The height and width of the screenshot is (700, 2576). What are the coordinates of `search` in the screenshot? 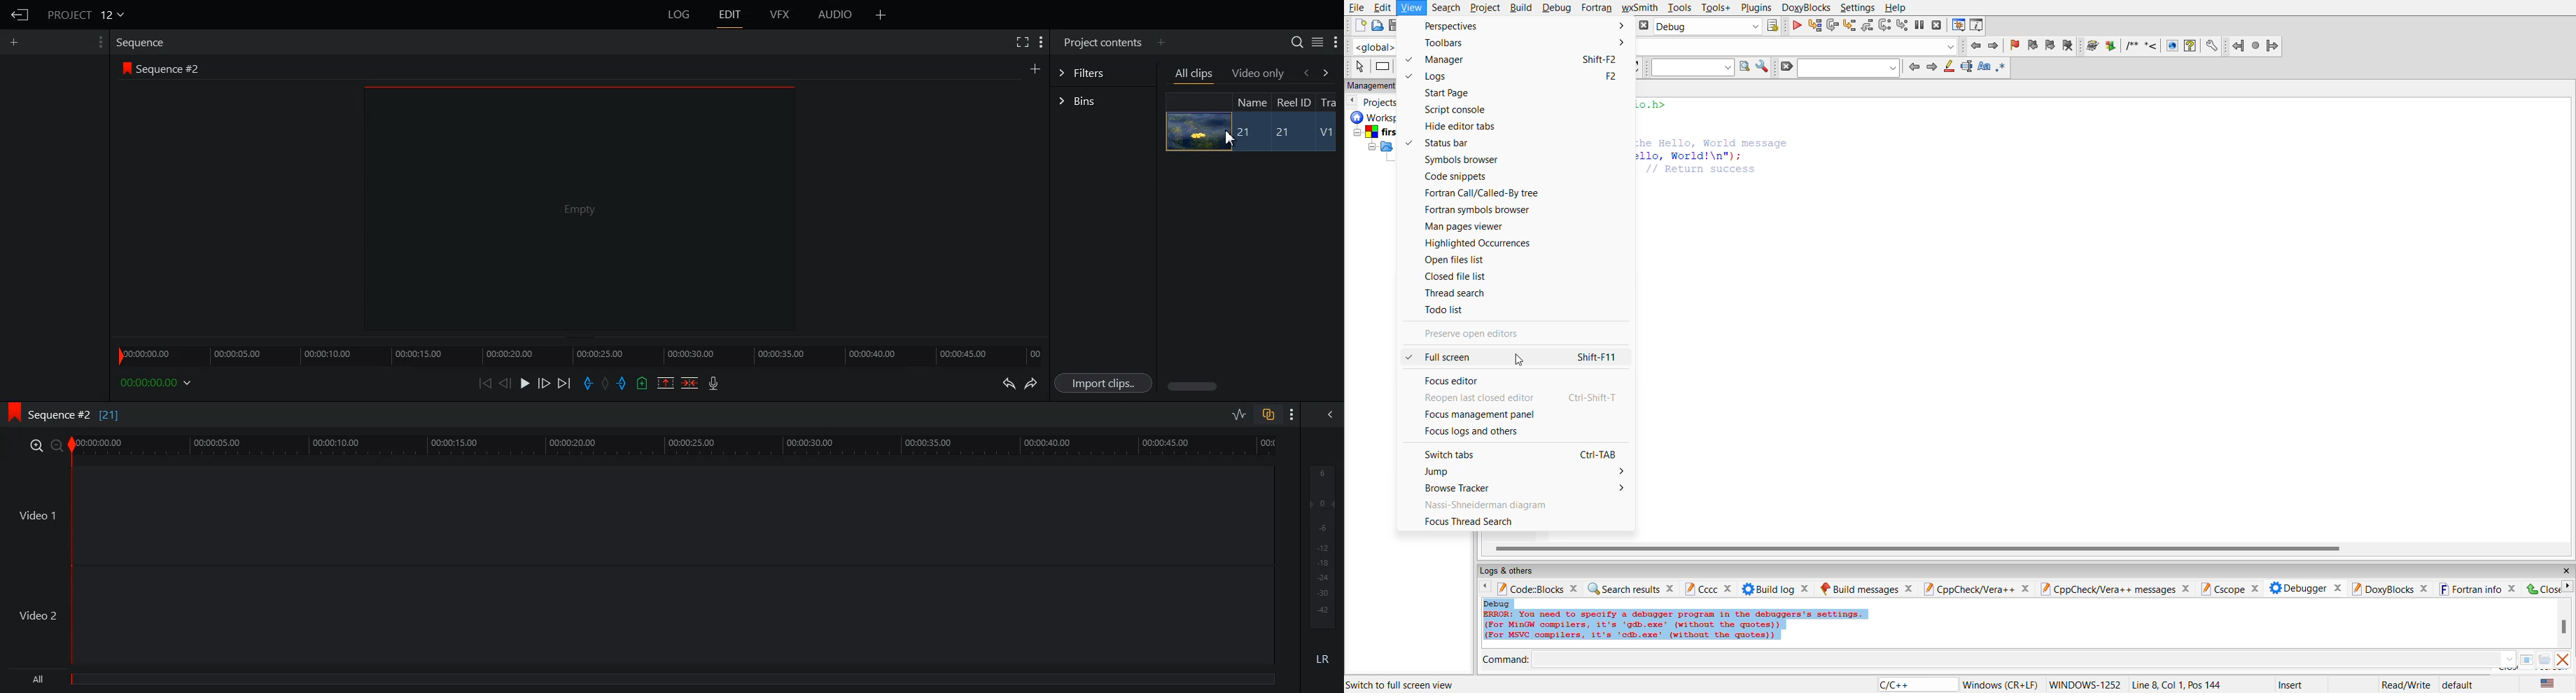 It's located at (1848, 67).